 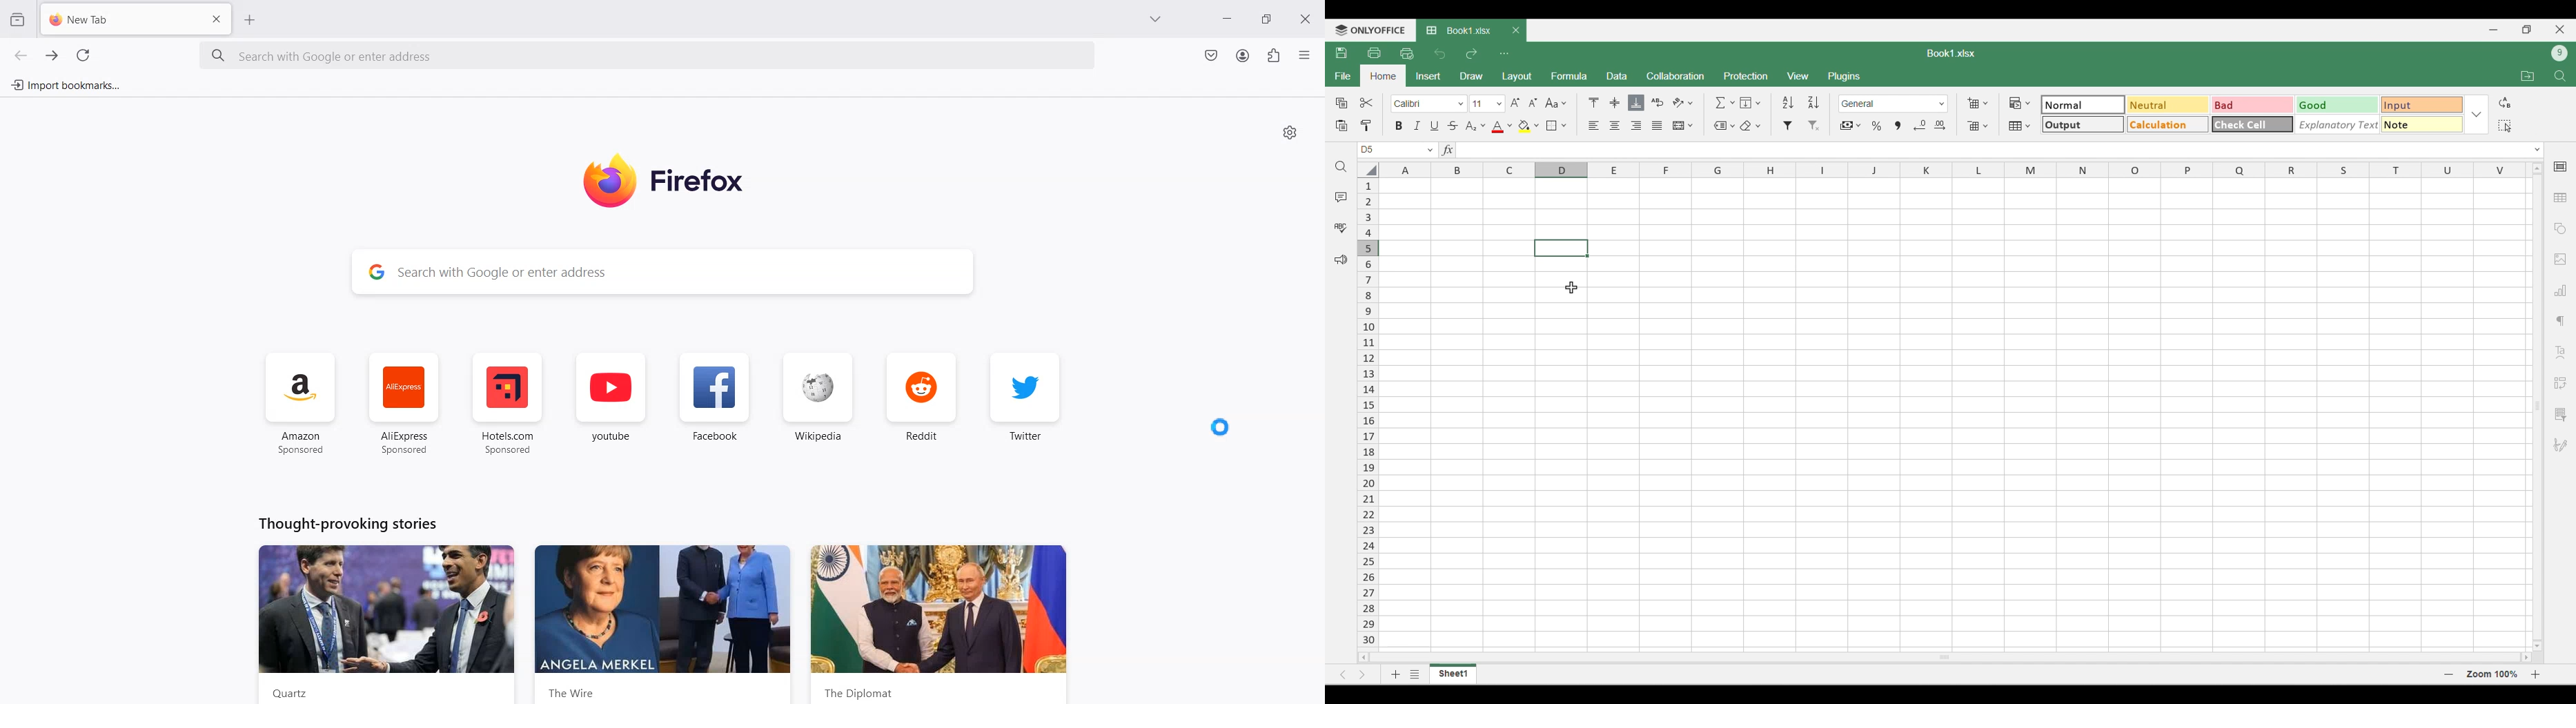 I want to click on Summation options, so click(x=1725, y=102).